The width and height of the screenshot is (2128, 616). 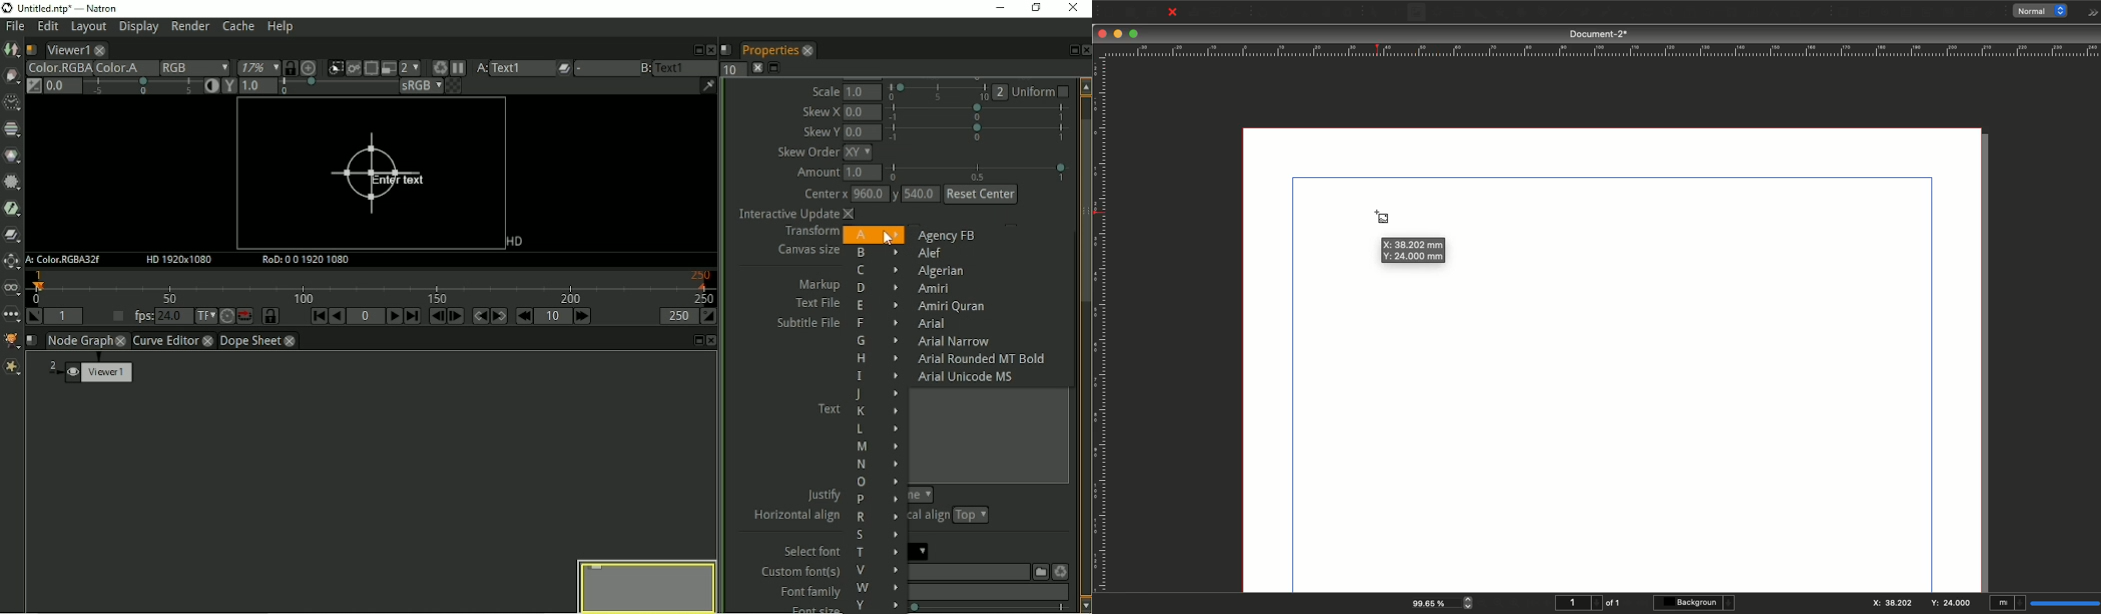 What do you see at coordinates (1726, 12) in the screenshot?
I see `Link text frames` at bounding box center [1726, 12].